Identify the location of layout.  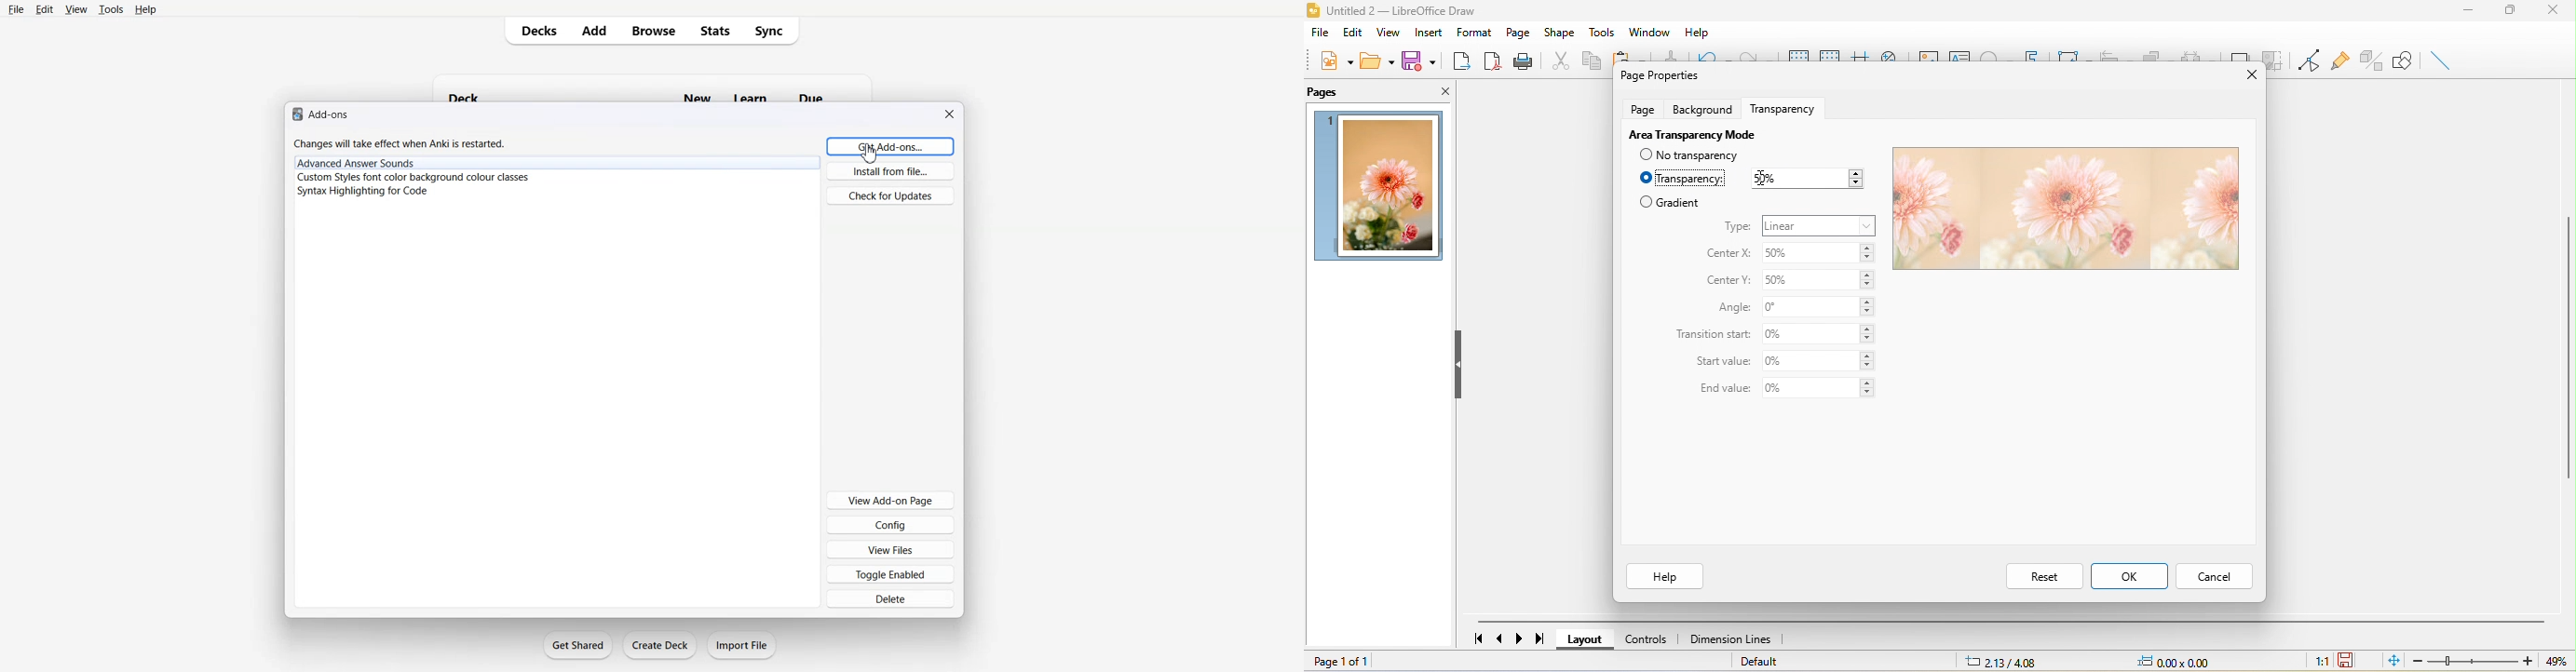
(1590, 639).